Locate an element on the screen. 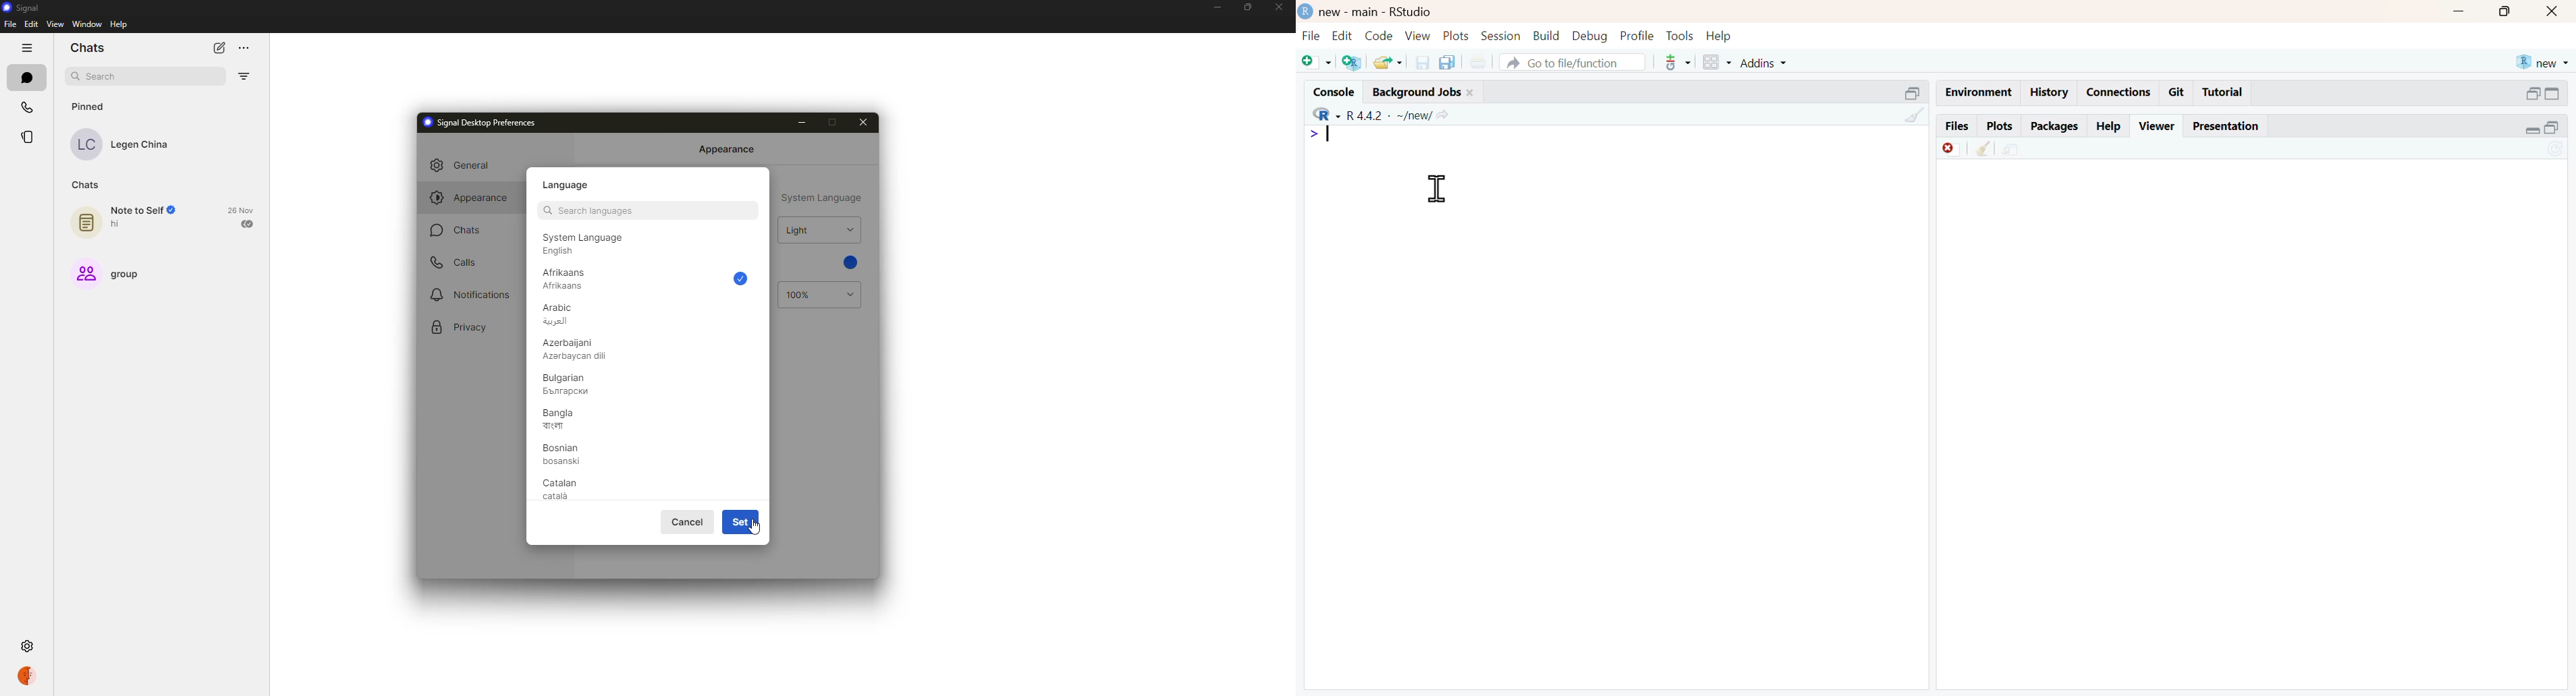  text cursor is located at coordinates (1437, 189).